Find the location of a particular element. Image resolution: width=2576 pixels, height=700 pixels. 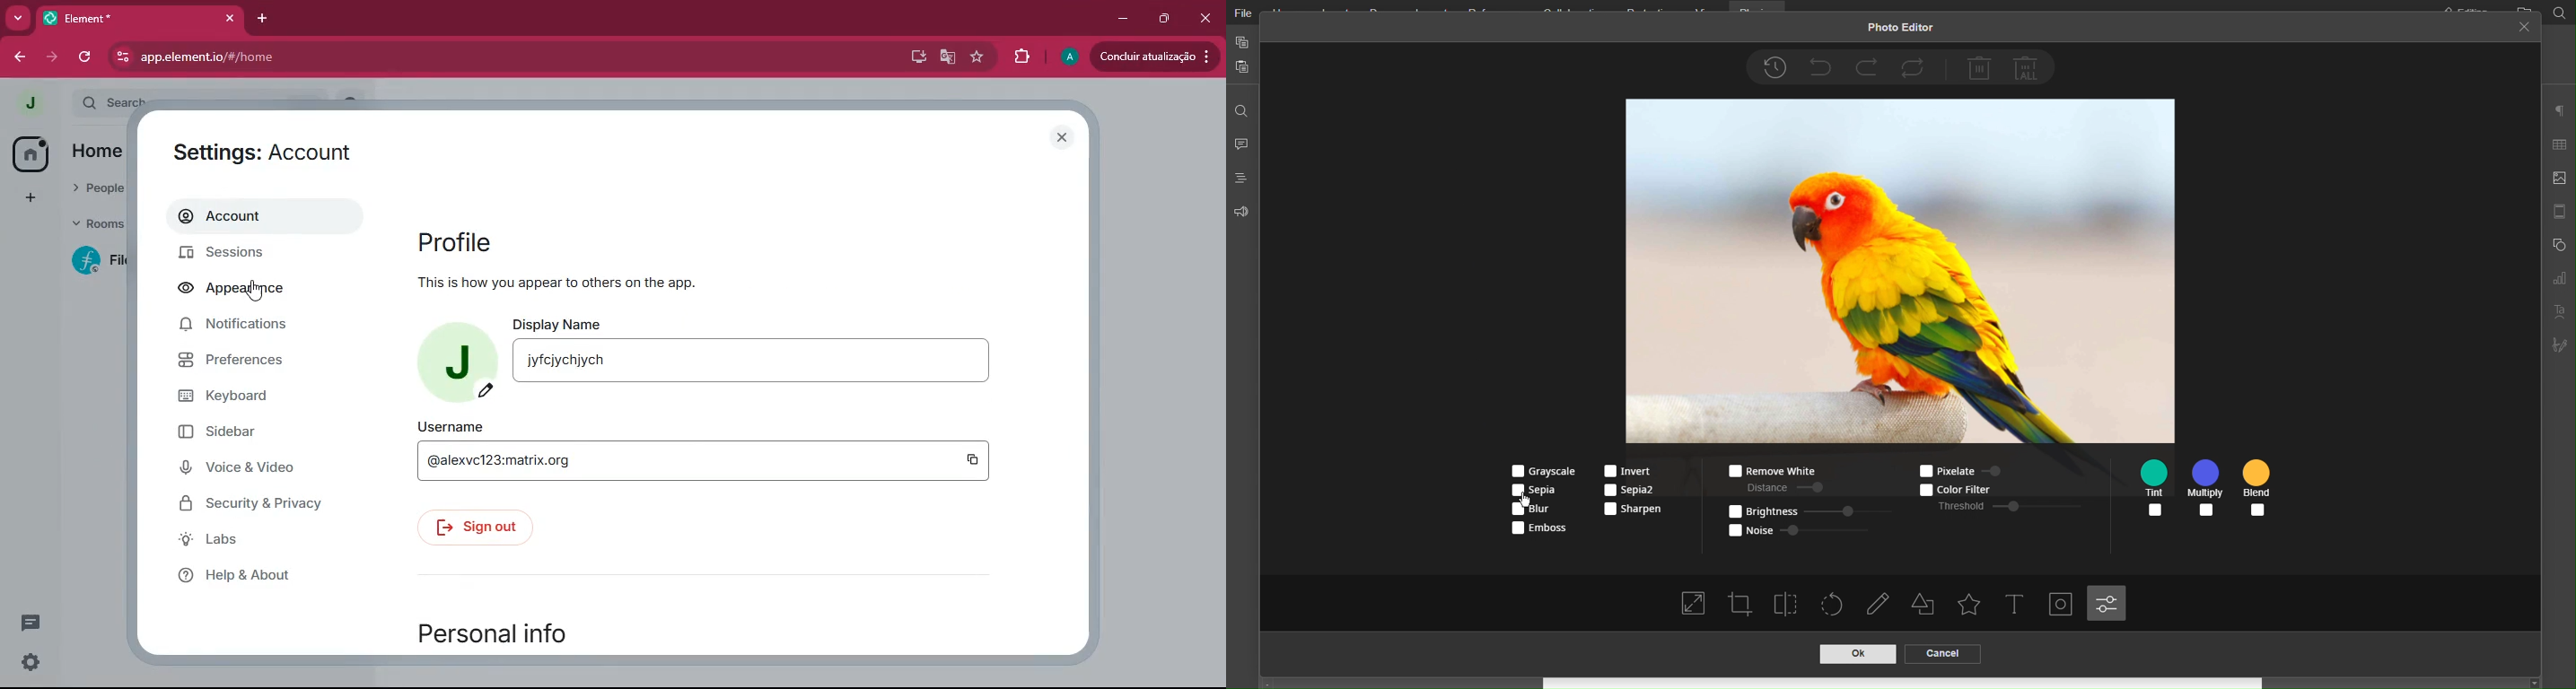

refresh is located at coordinates (83, 57).